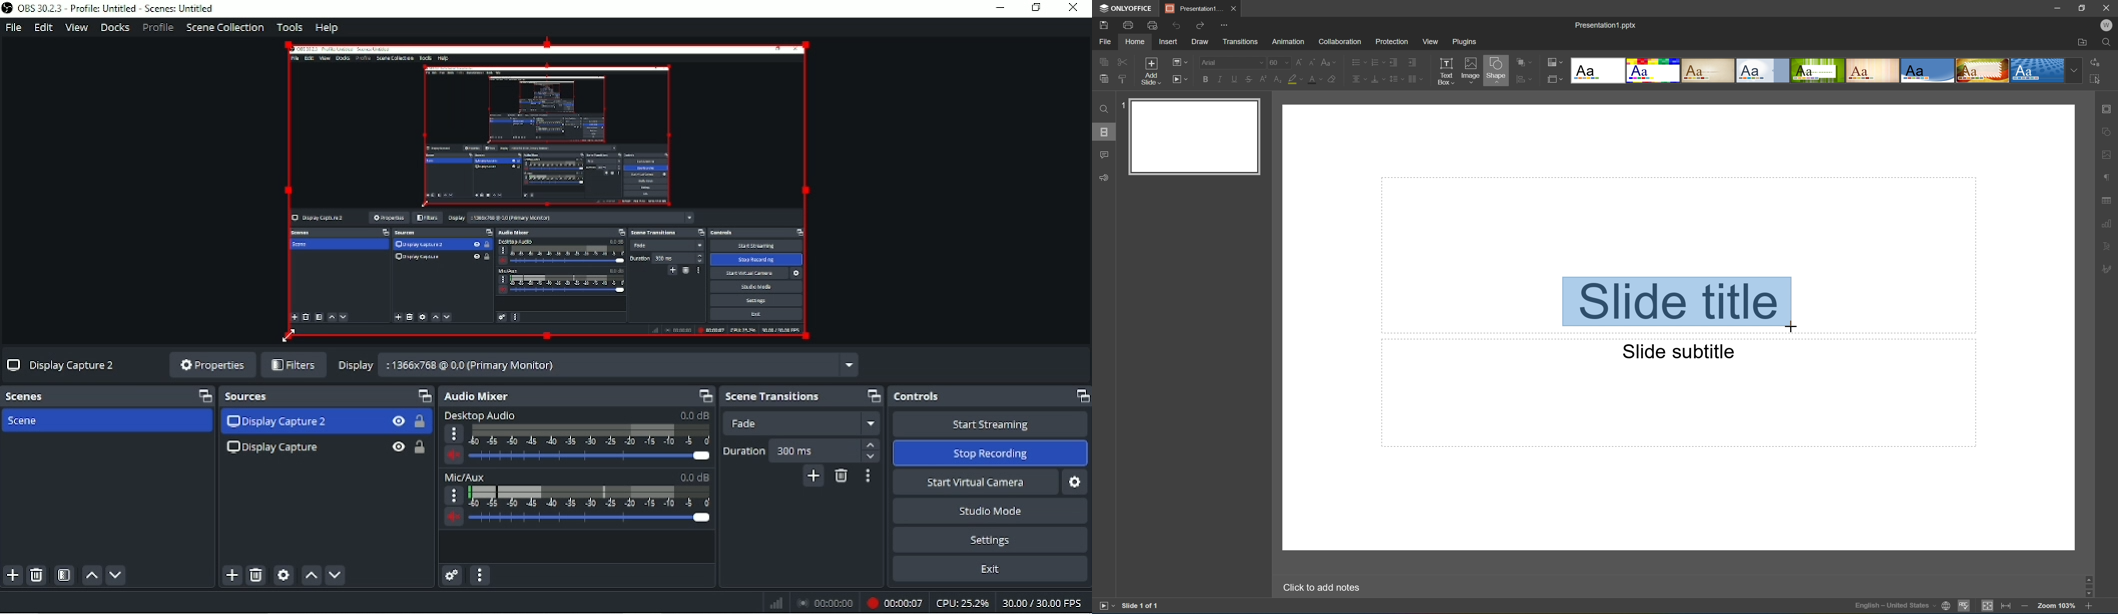 Image resolution: width=2128 pixels, height=616 pixels. I want to click on Slide, so click(1195, 136).